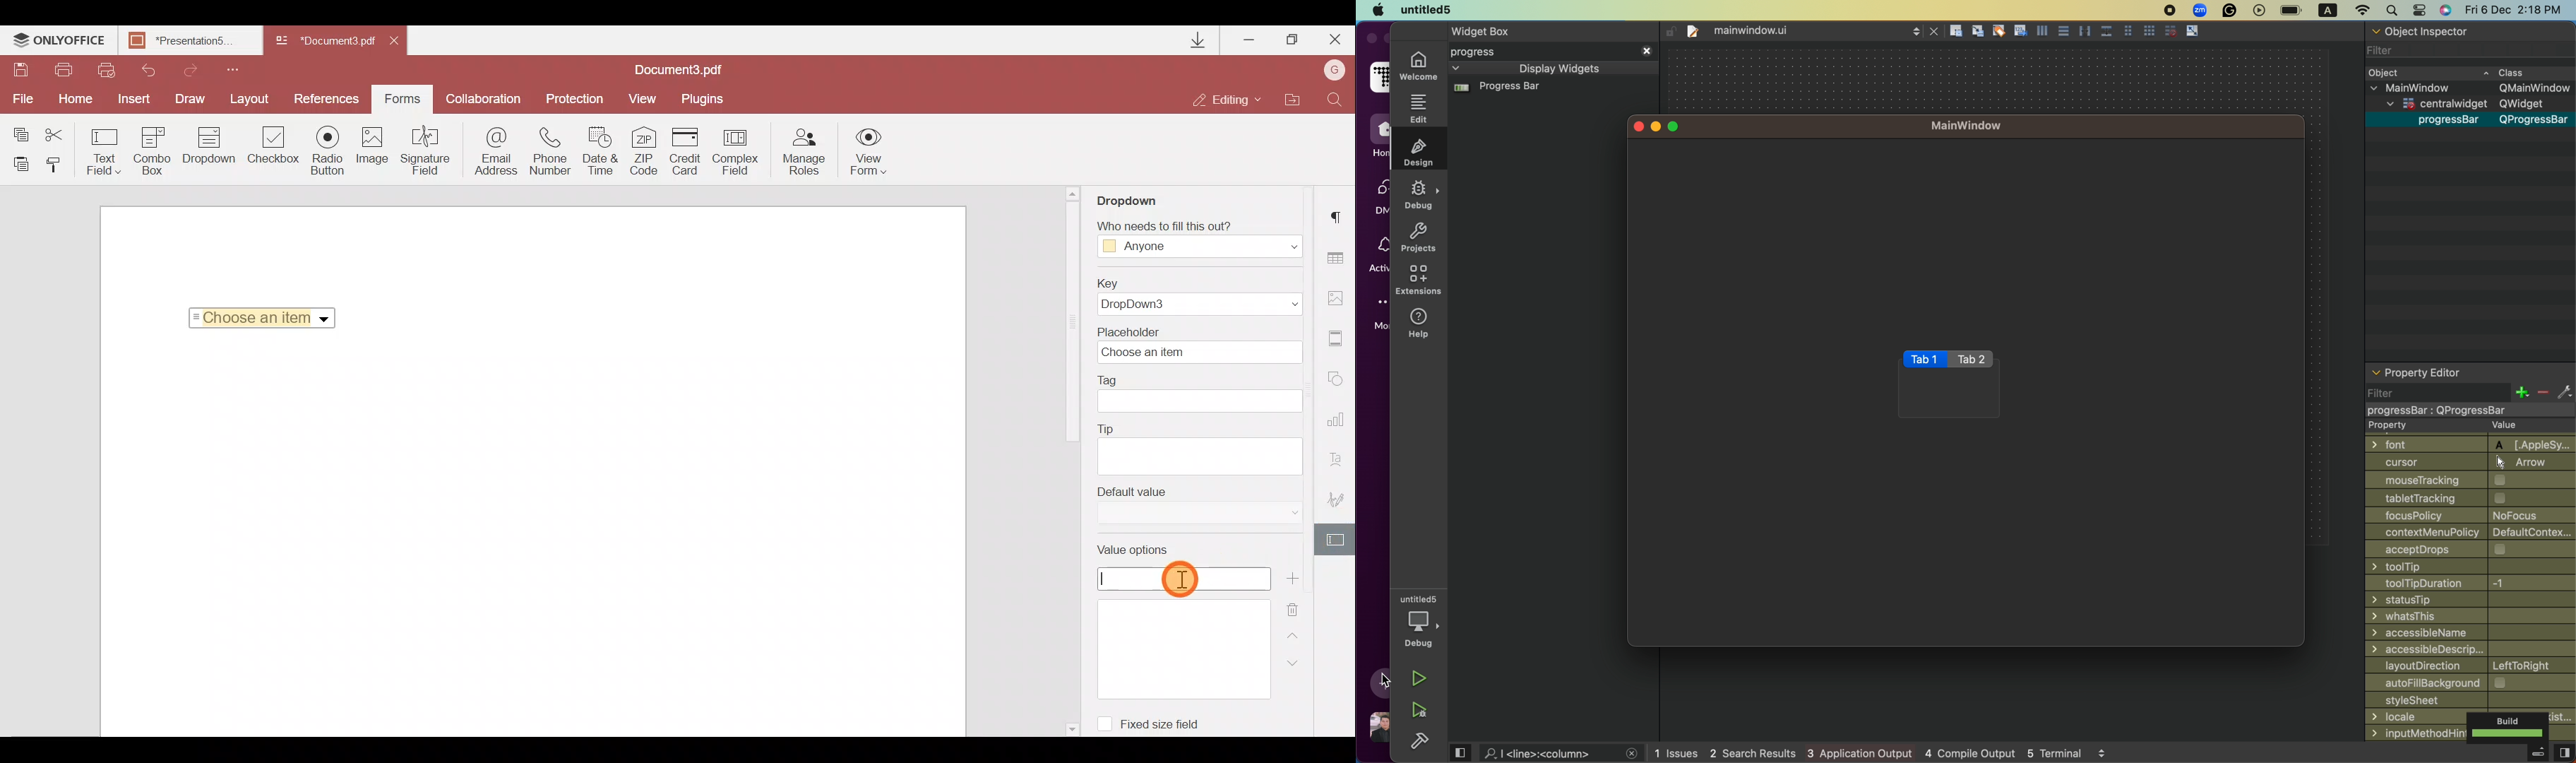  What do you see at coordinates (531, 540) in the screenshot?
I see `Working area` at bounding box center [531, 540].